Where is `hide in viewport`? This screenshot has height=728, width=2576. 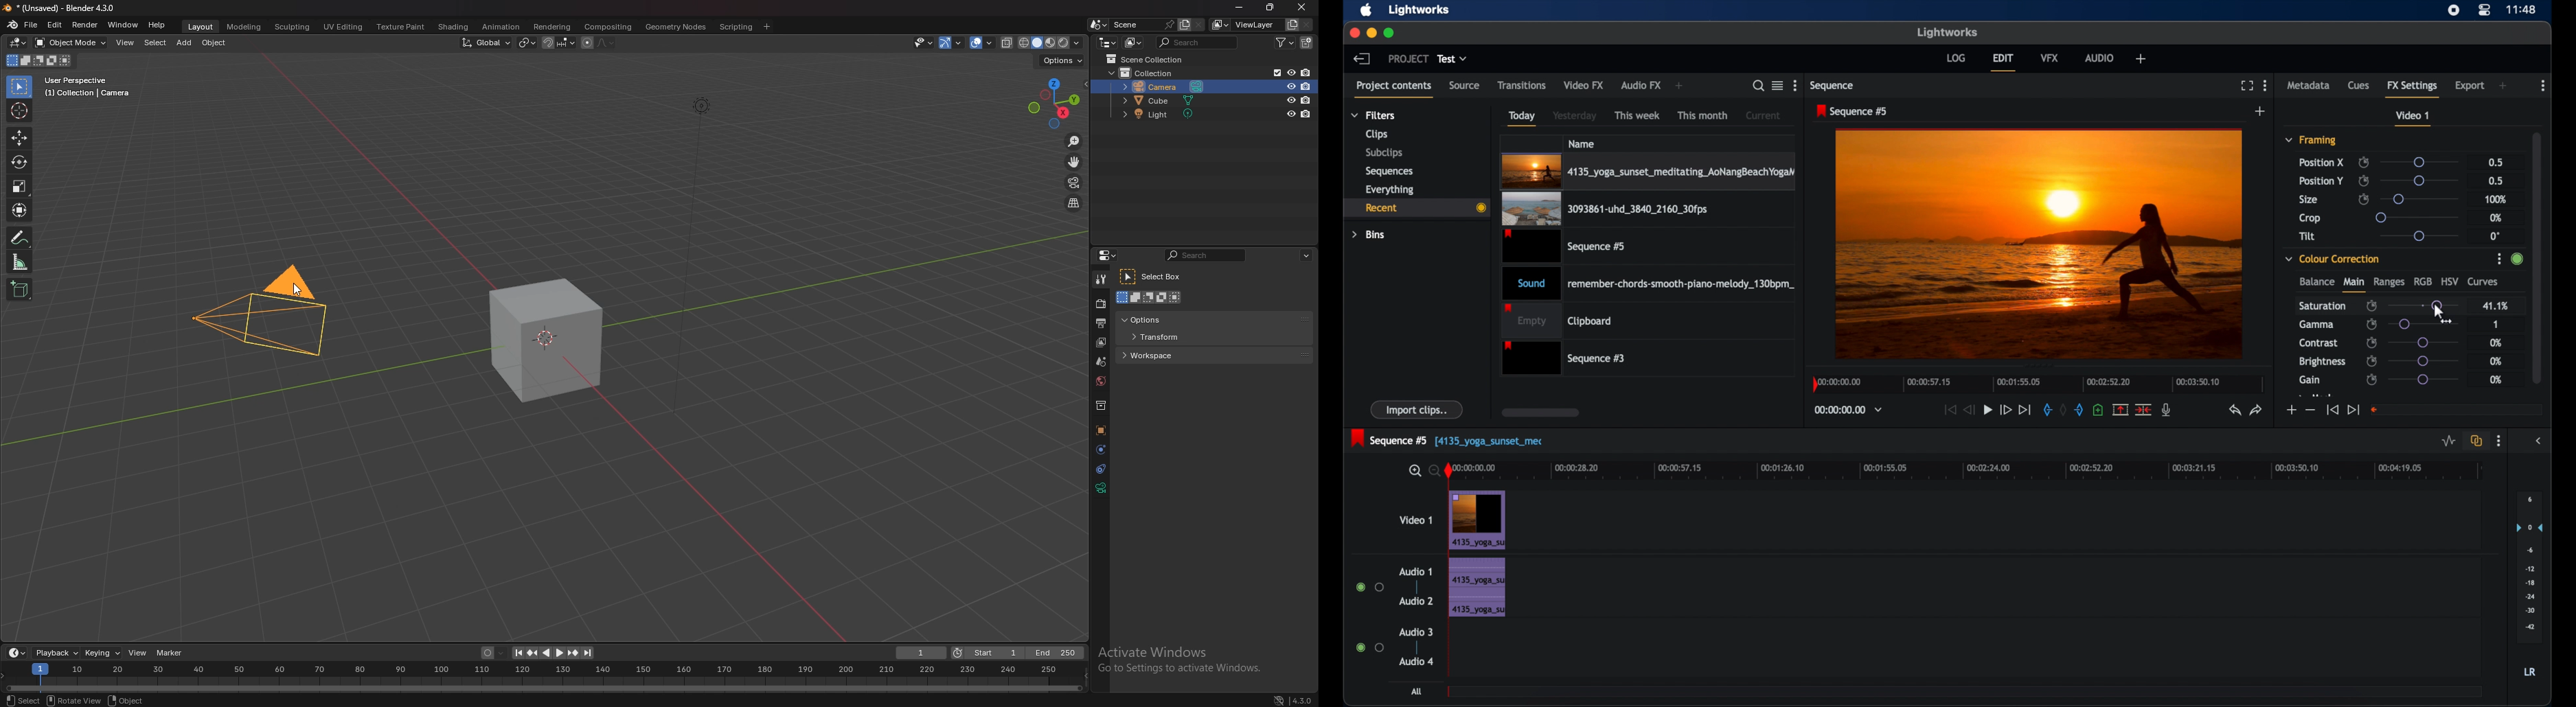 hide in viewport is located at coordinates (1289, 87).